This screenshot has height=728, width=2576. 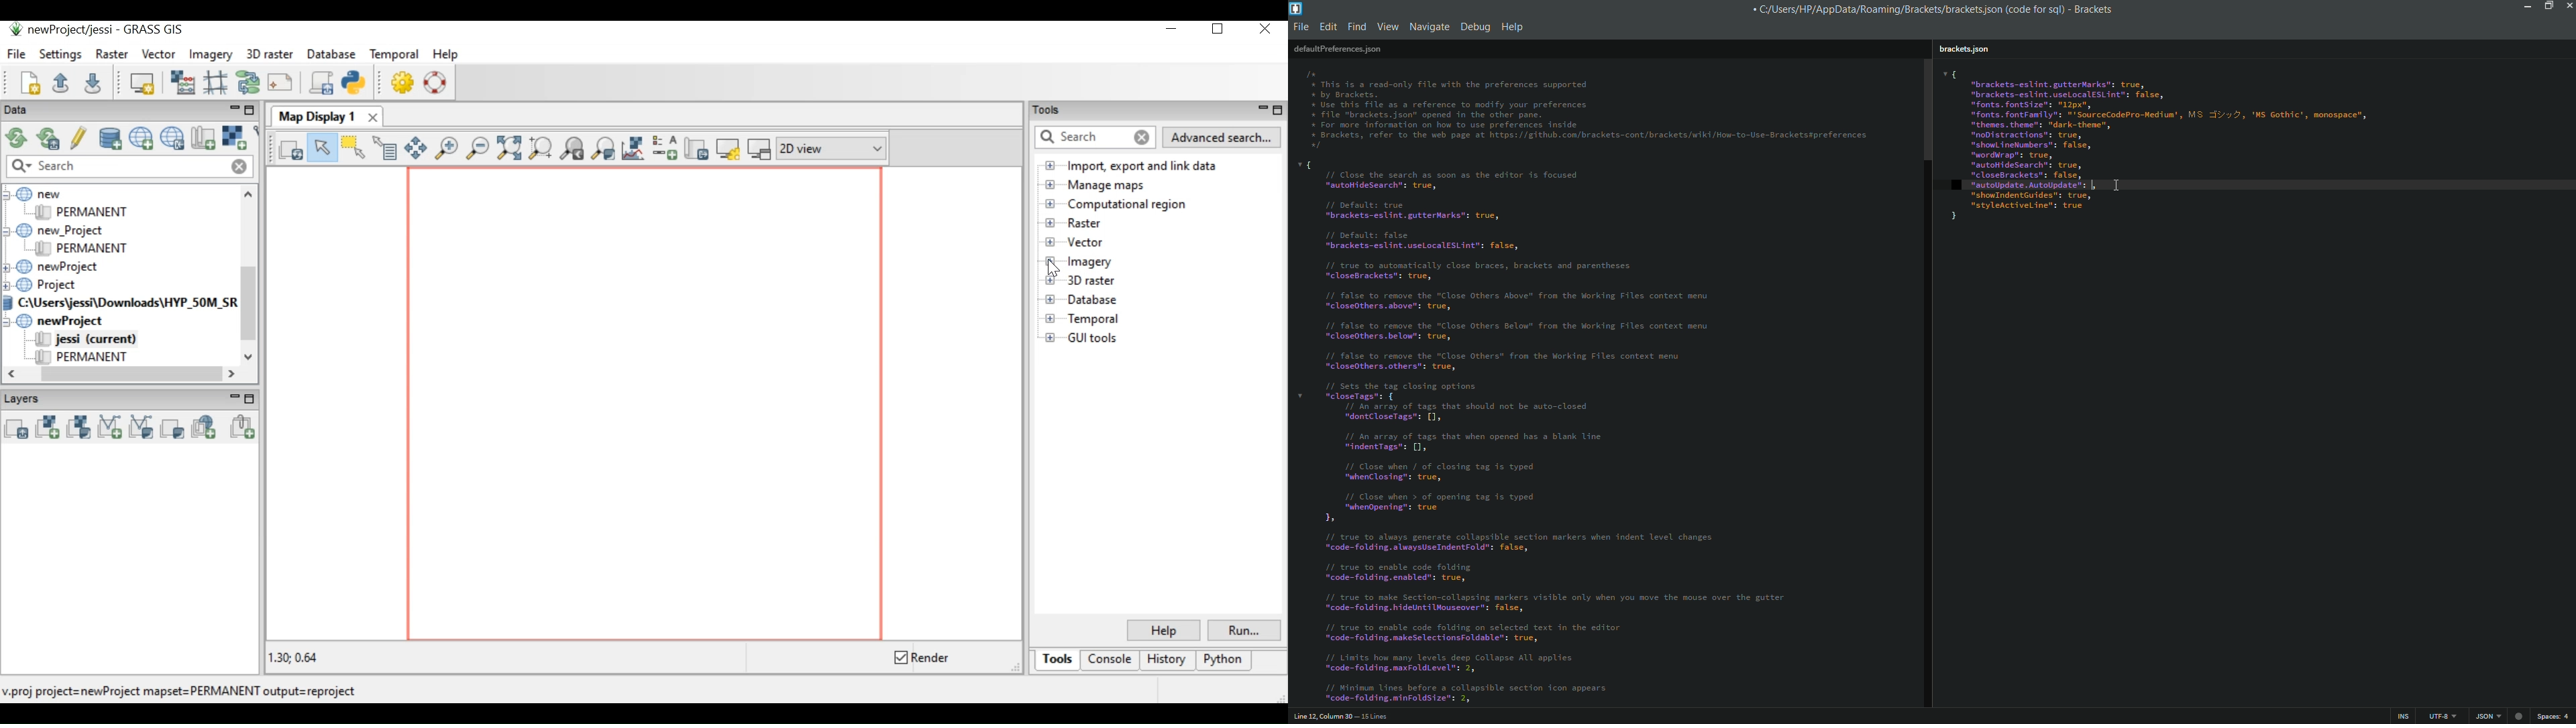 I want to click on Line 12, Column 30 — 15 Lines., so click(x=1340, y=715).